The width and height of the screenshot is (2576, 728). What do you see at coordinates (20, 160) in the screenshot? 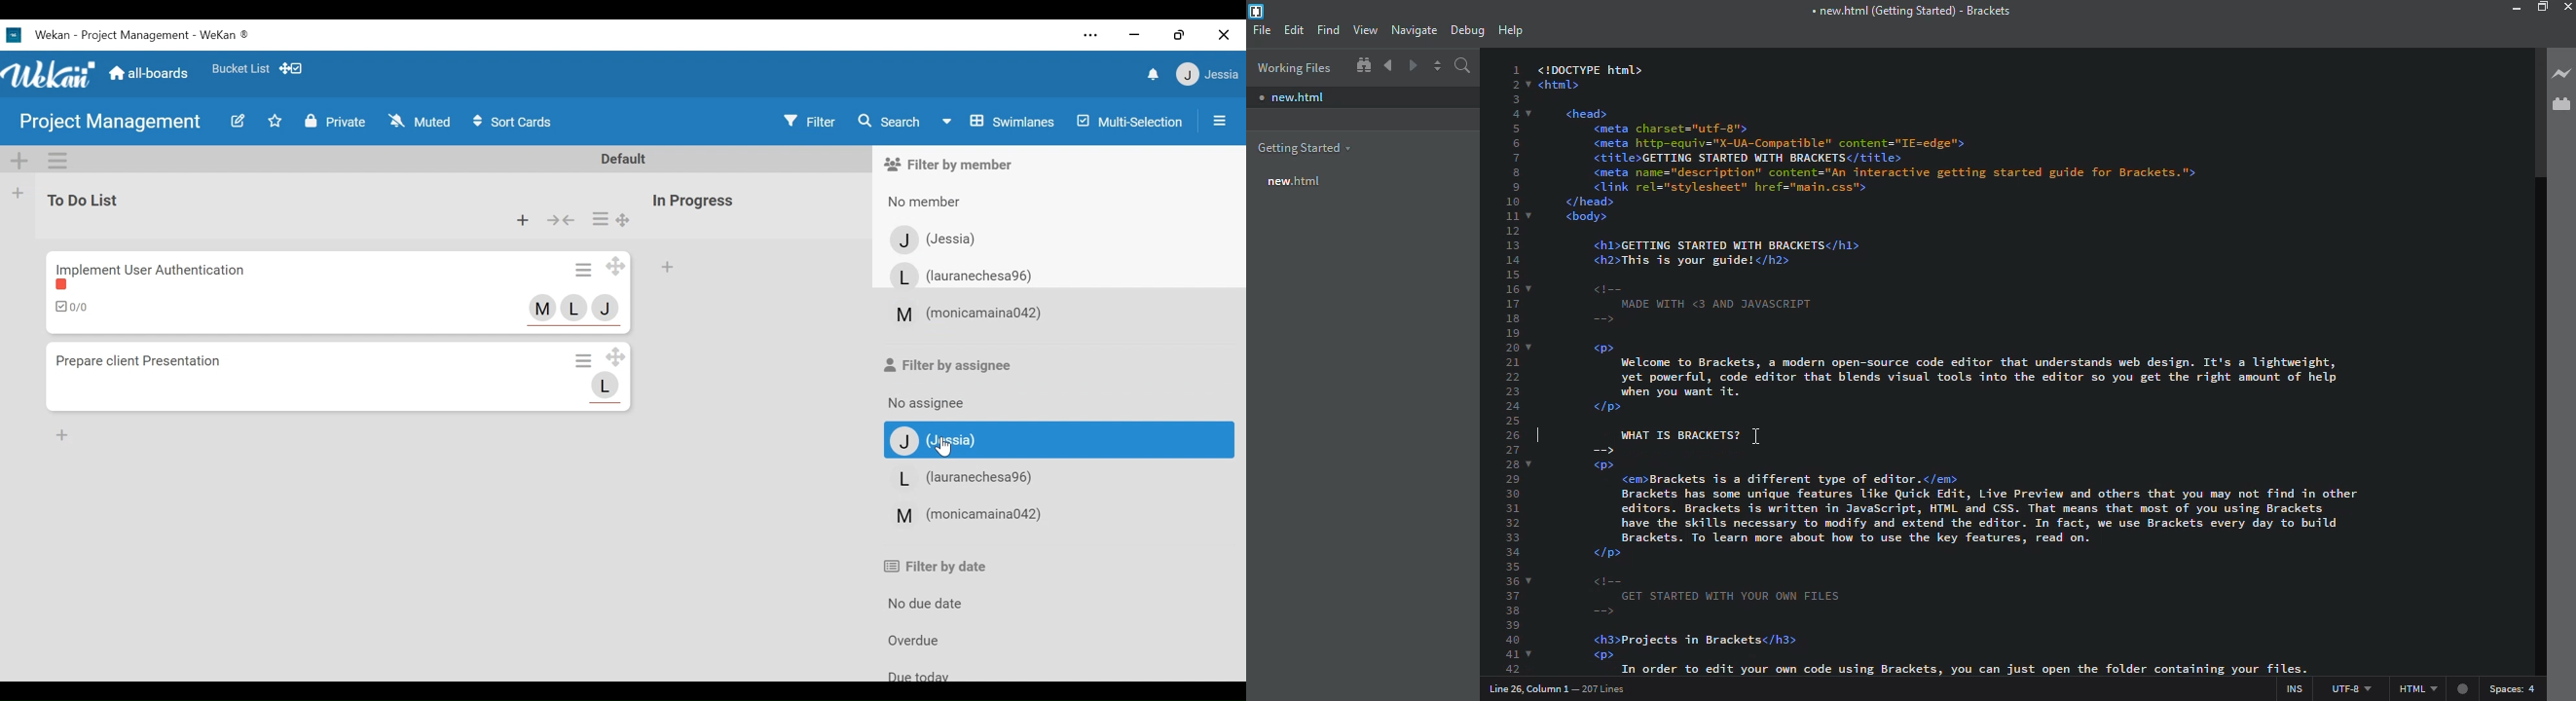
I see `Add Swiimlane` at bounding box center [20, 160].